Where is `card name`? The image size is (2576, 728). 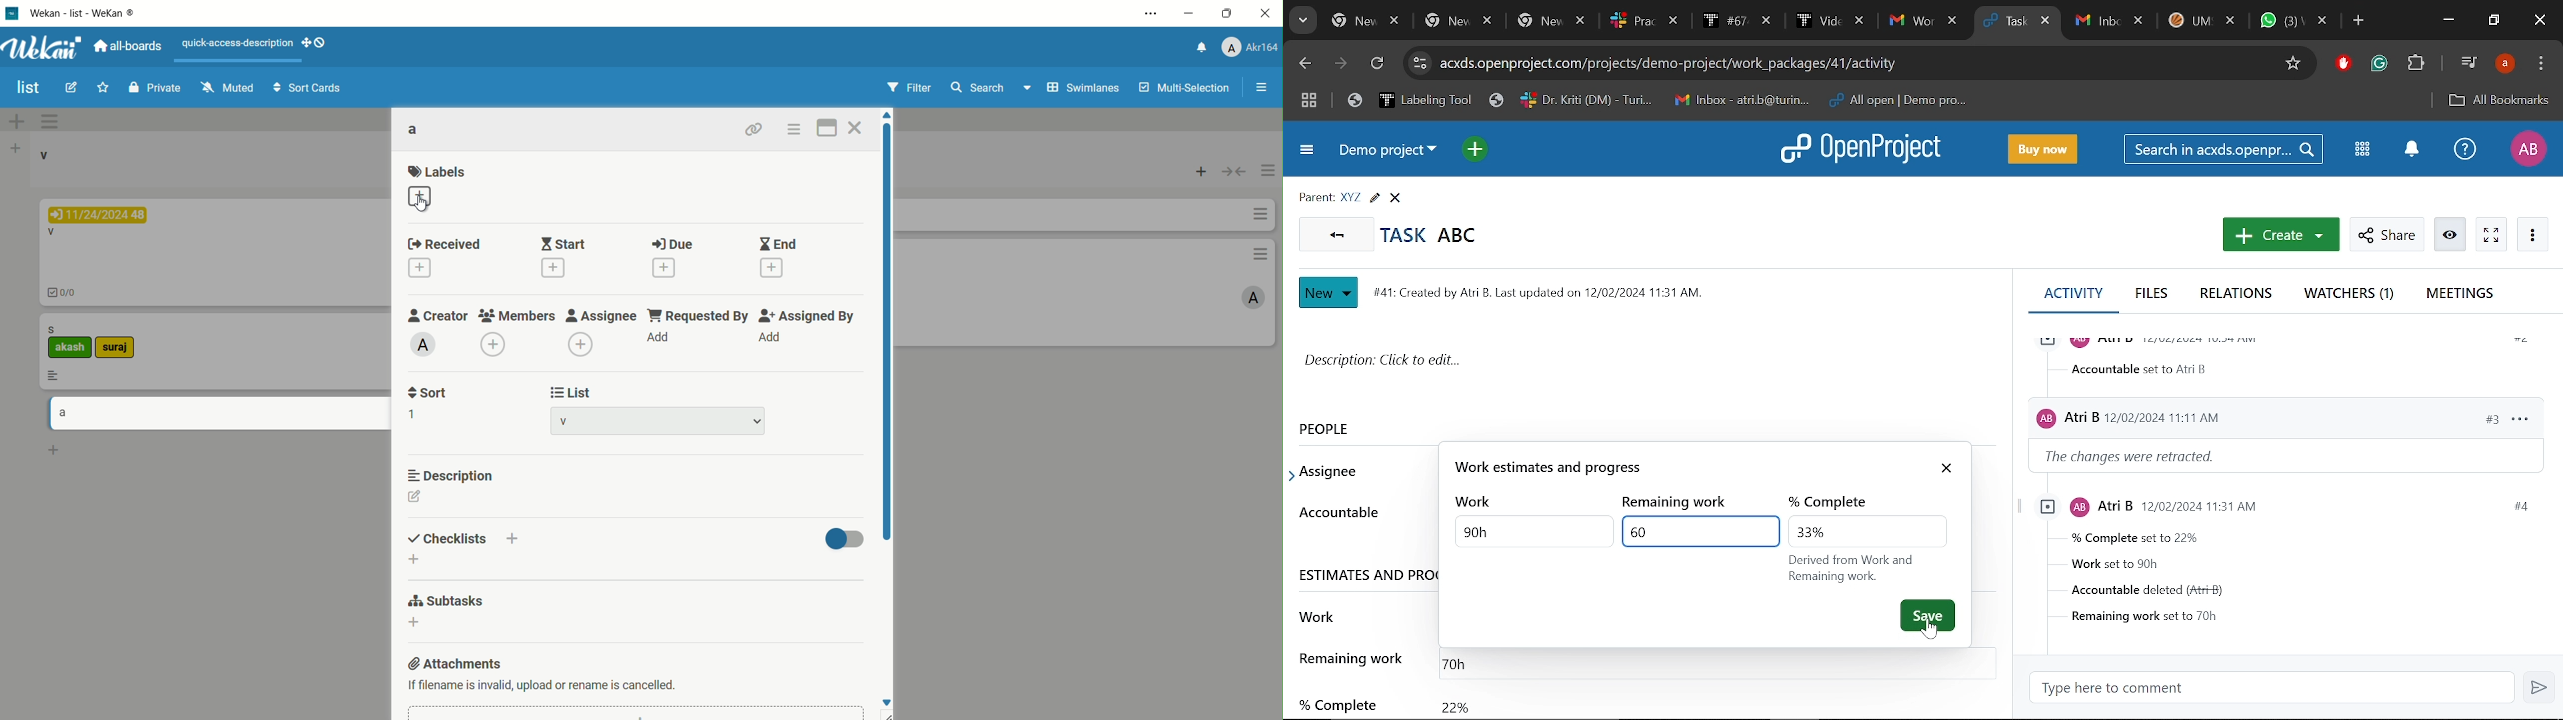
card name is located at coordinates (414, 130).